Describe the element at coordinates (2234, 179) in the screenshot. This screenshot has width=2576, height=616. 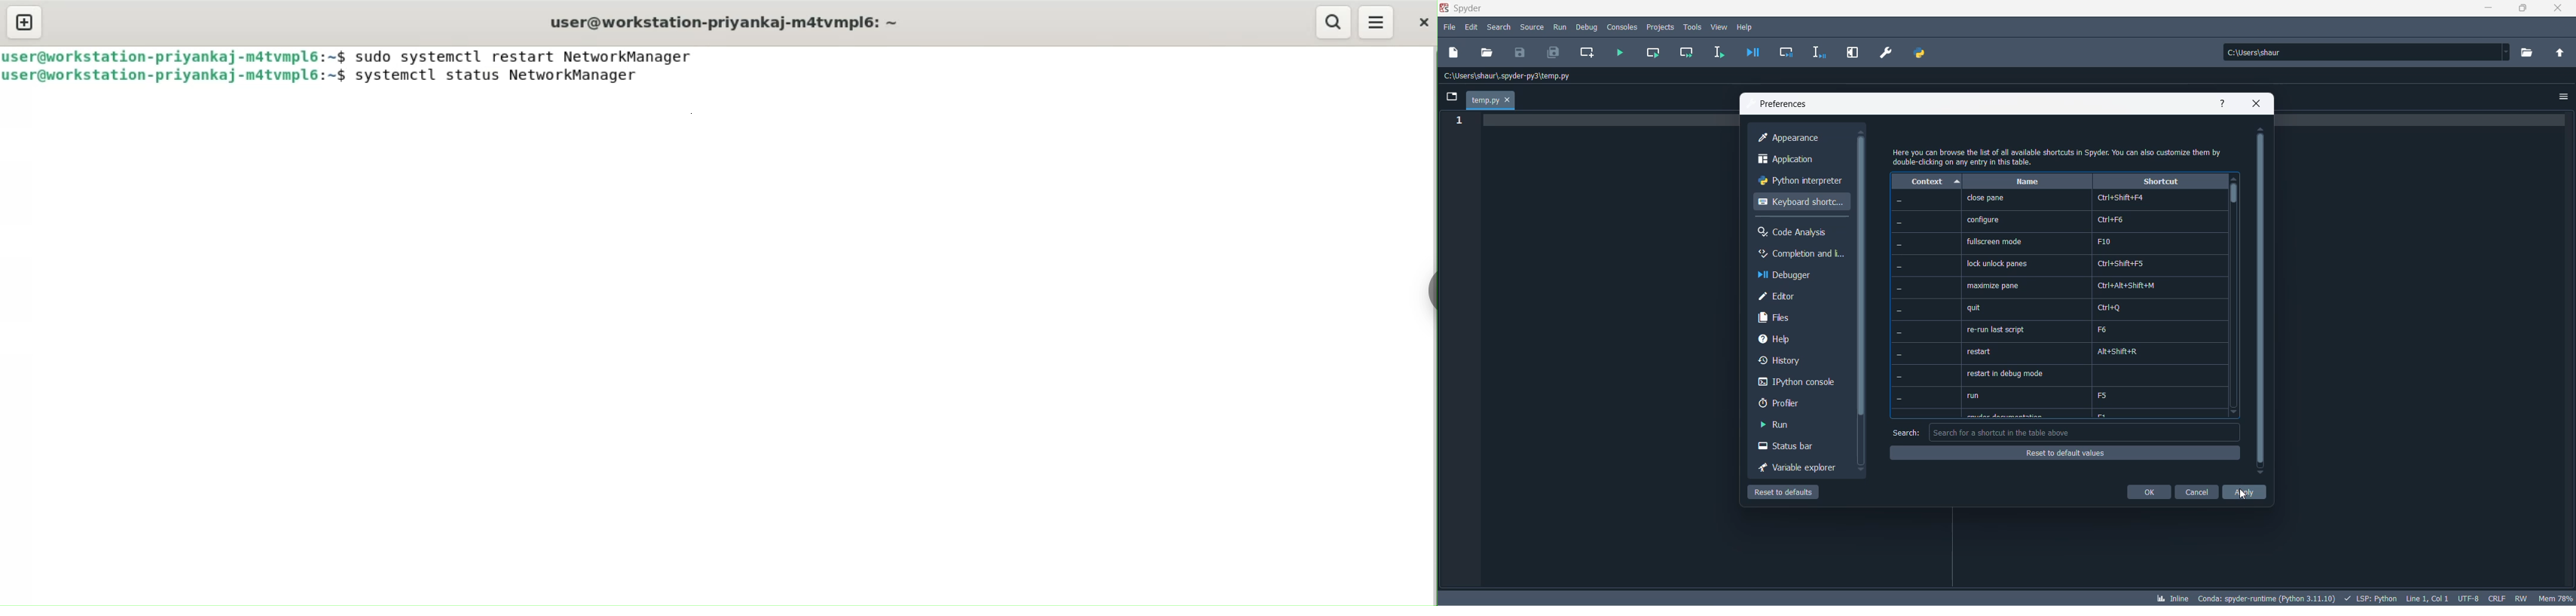
I see `move up` at that location.